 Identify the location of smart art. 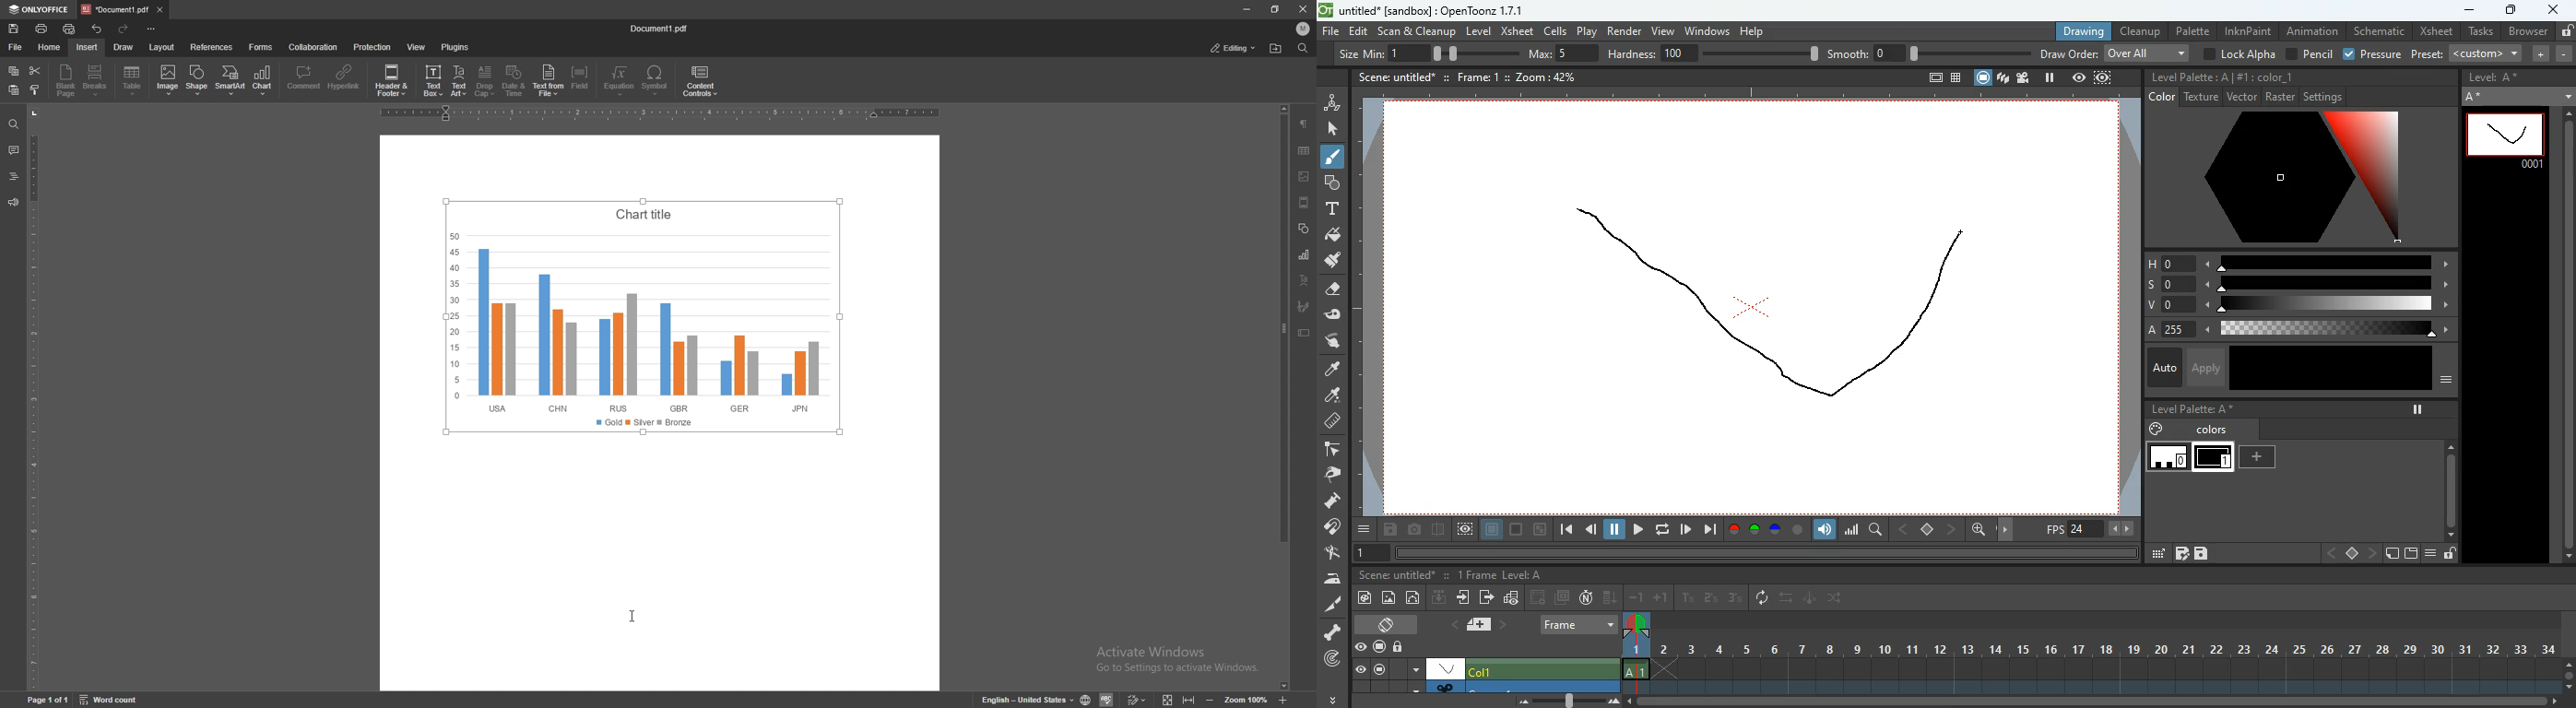
(231, 81).